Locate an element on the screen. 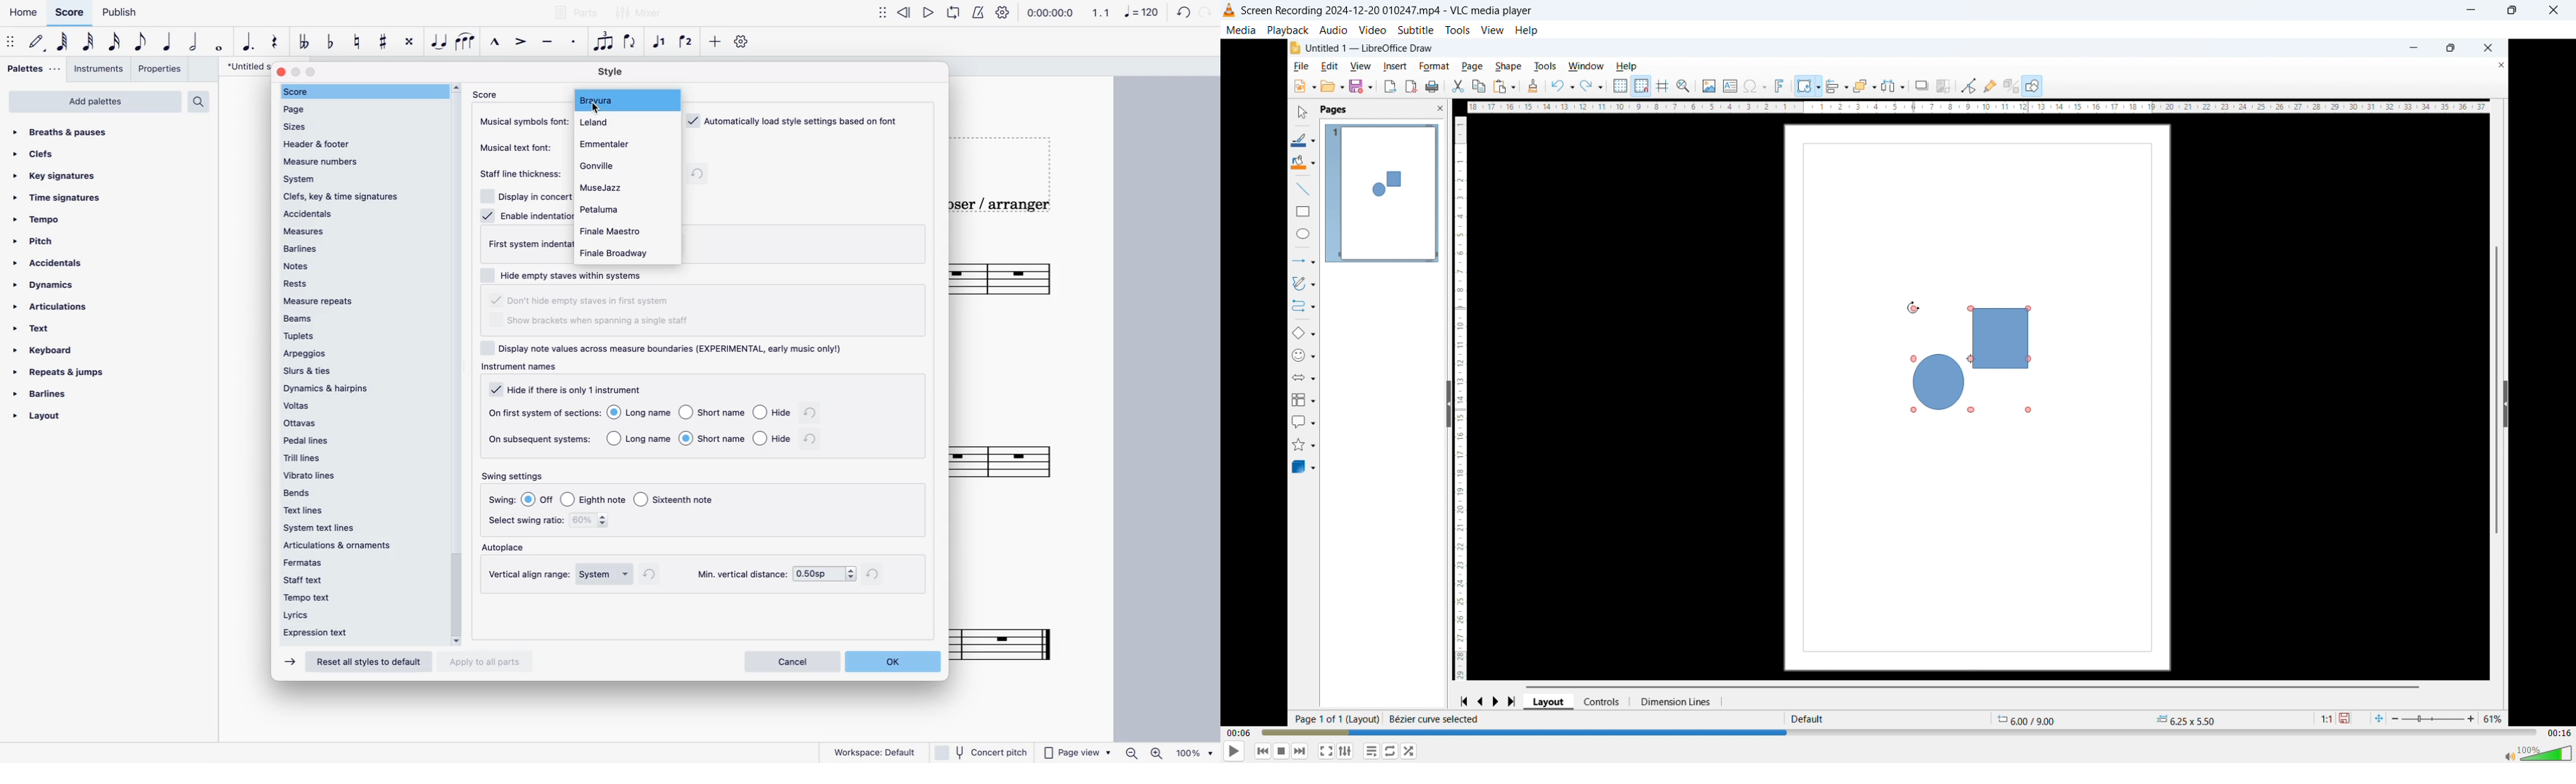 This screenshot has height=784, width=2576. finale broadway is located at coordinates (618, 254).